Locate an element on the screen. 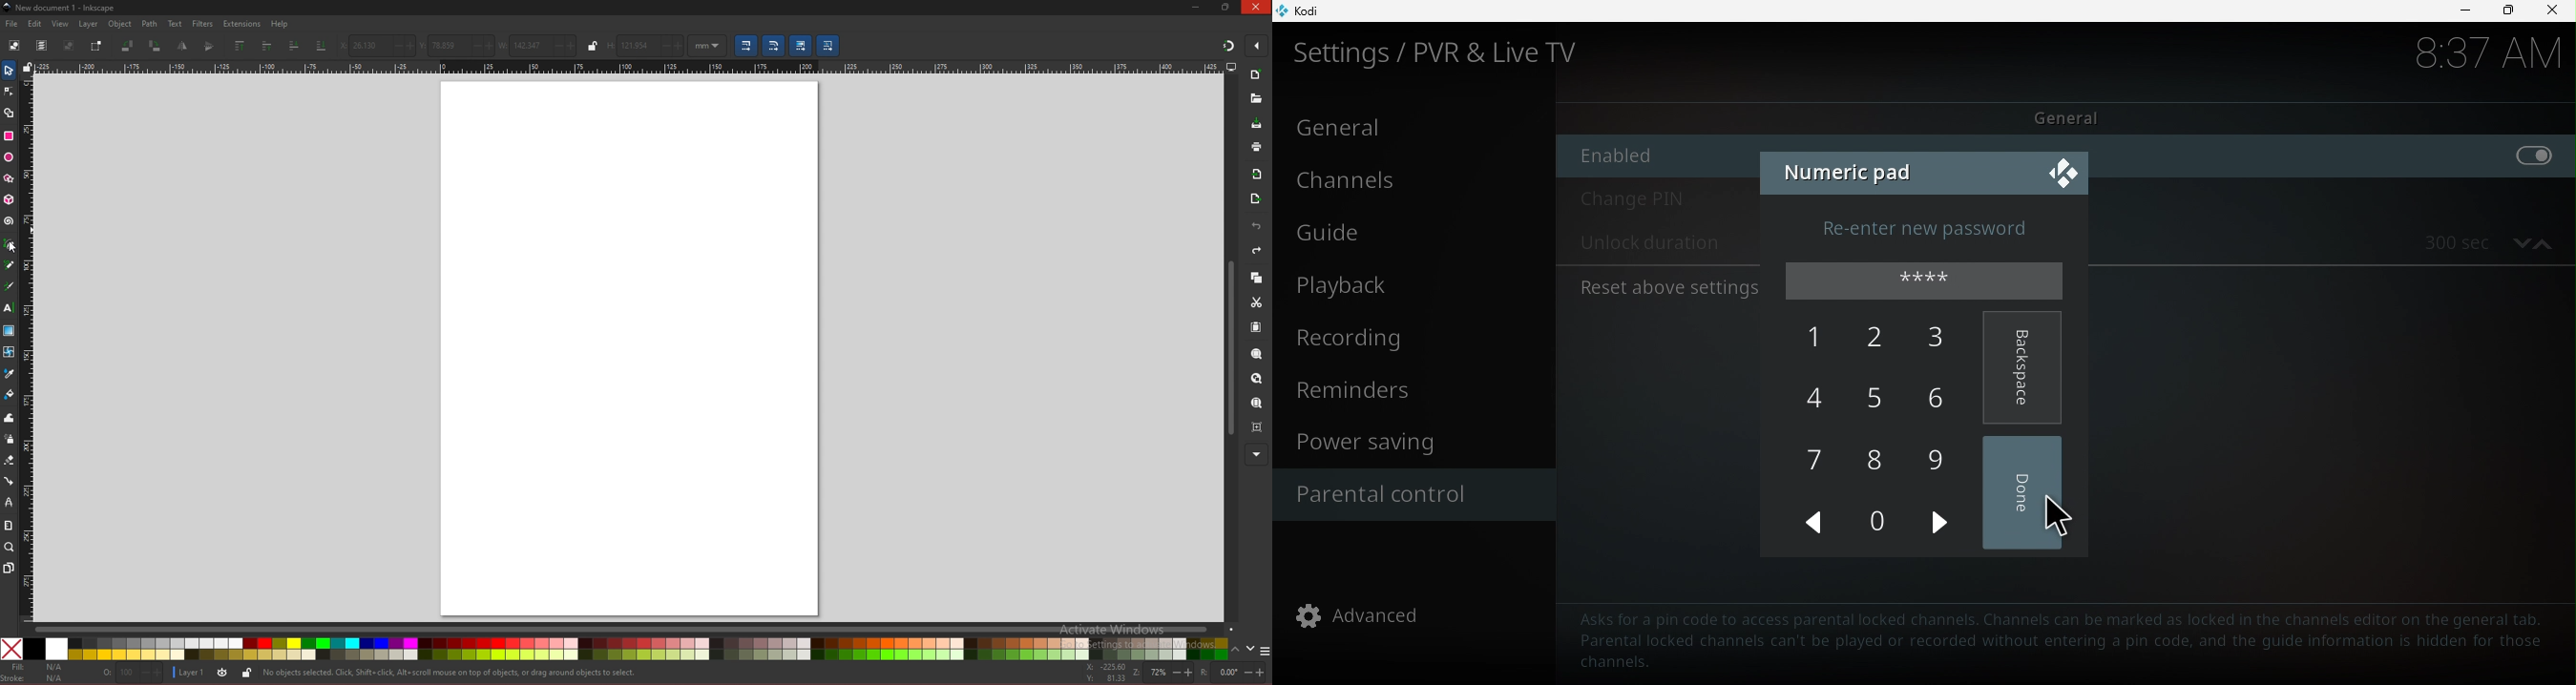 Image resolution: width=2576 pixels, height=700 pixels. 9 is located at coordinates (1939, 457).